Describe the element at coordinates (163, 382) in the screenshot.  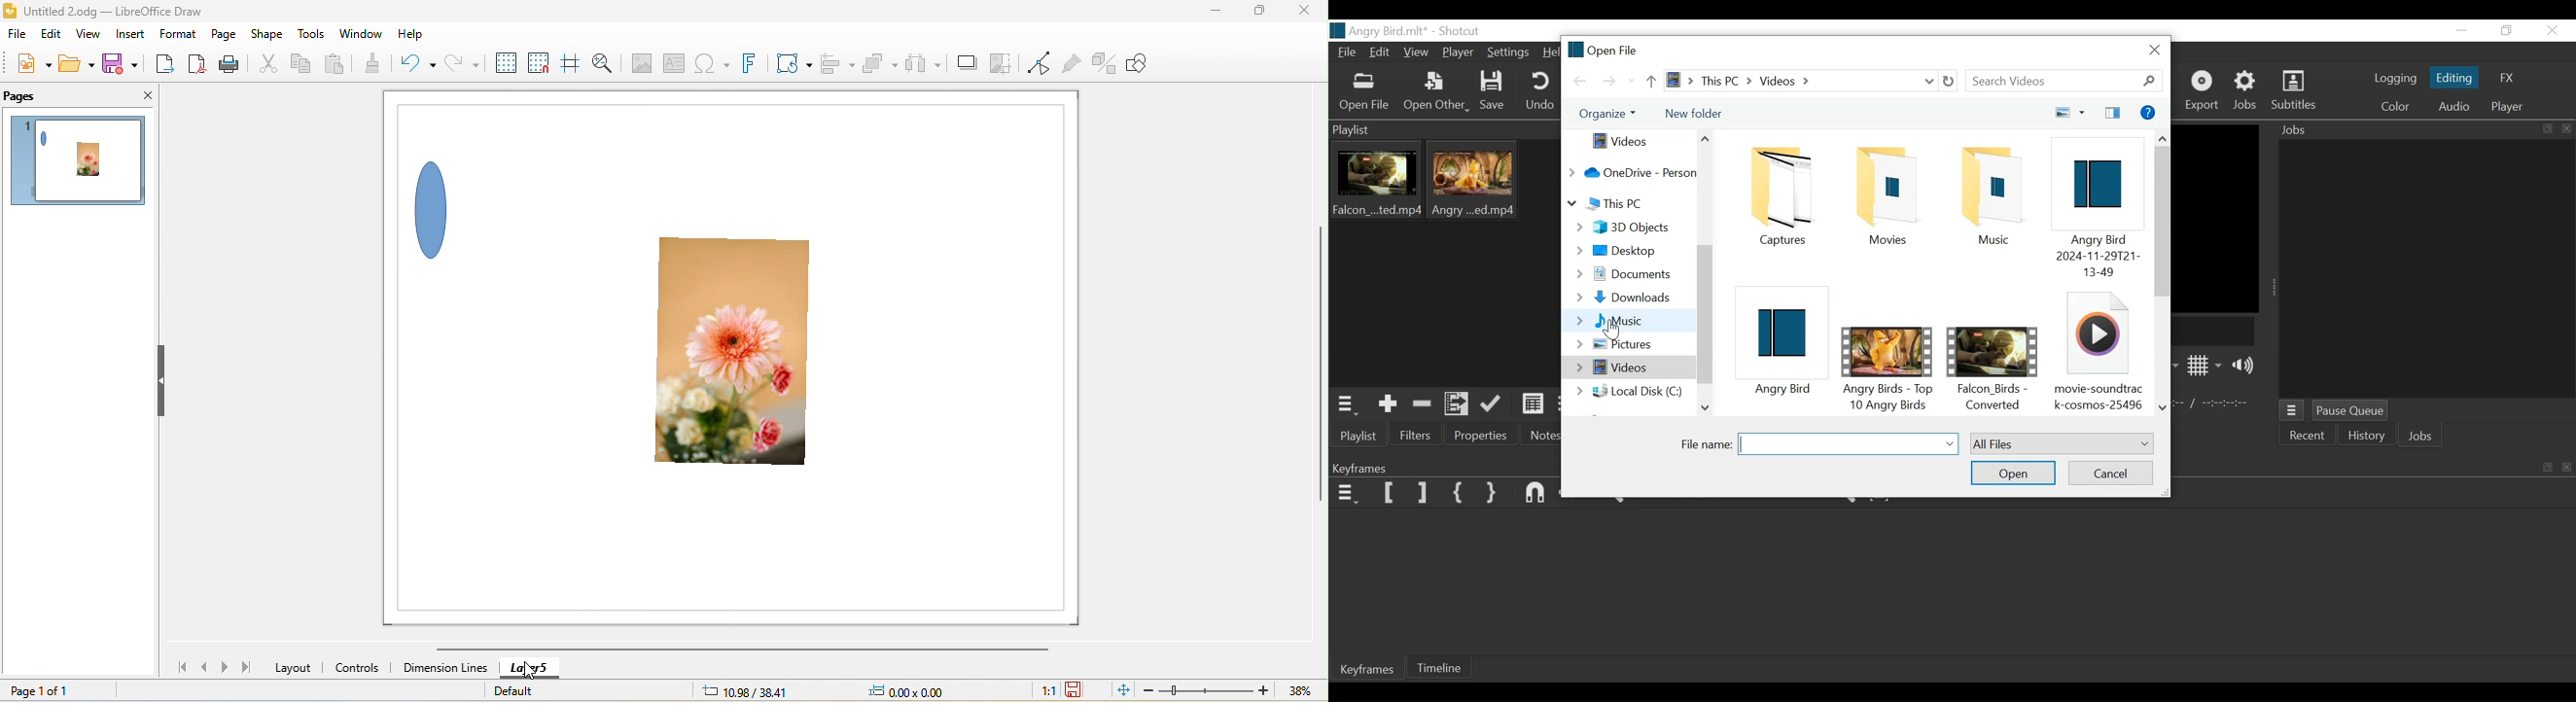
I see `hide` at that location.